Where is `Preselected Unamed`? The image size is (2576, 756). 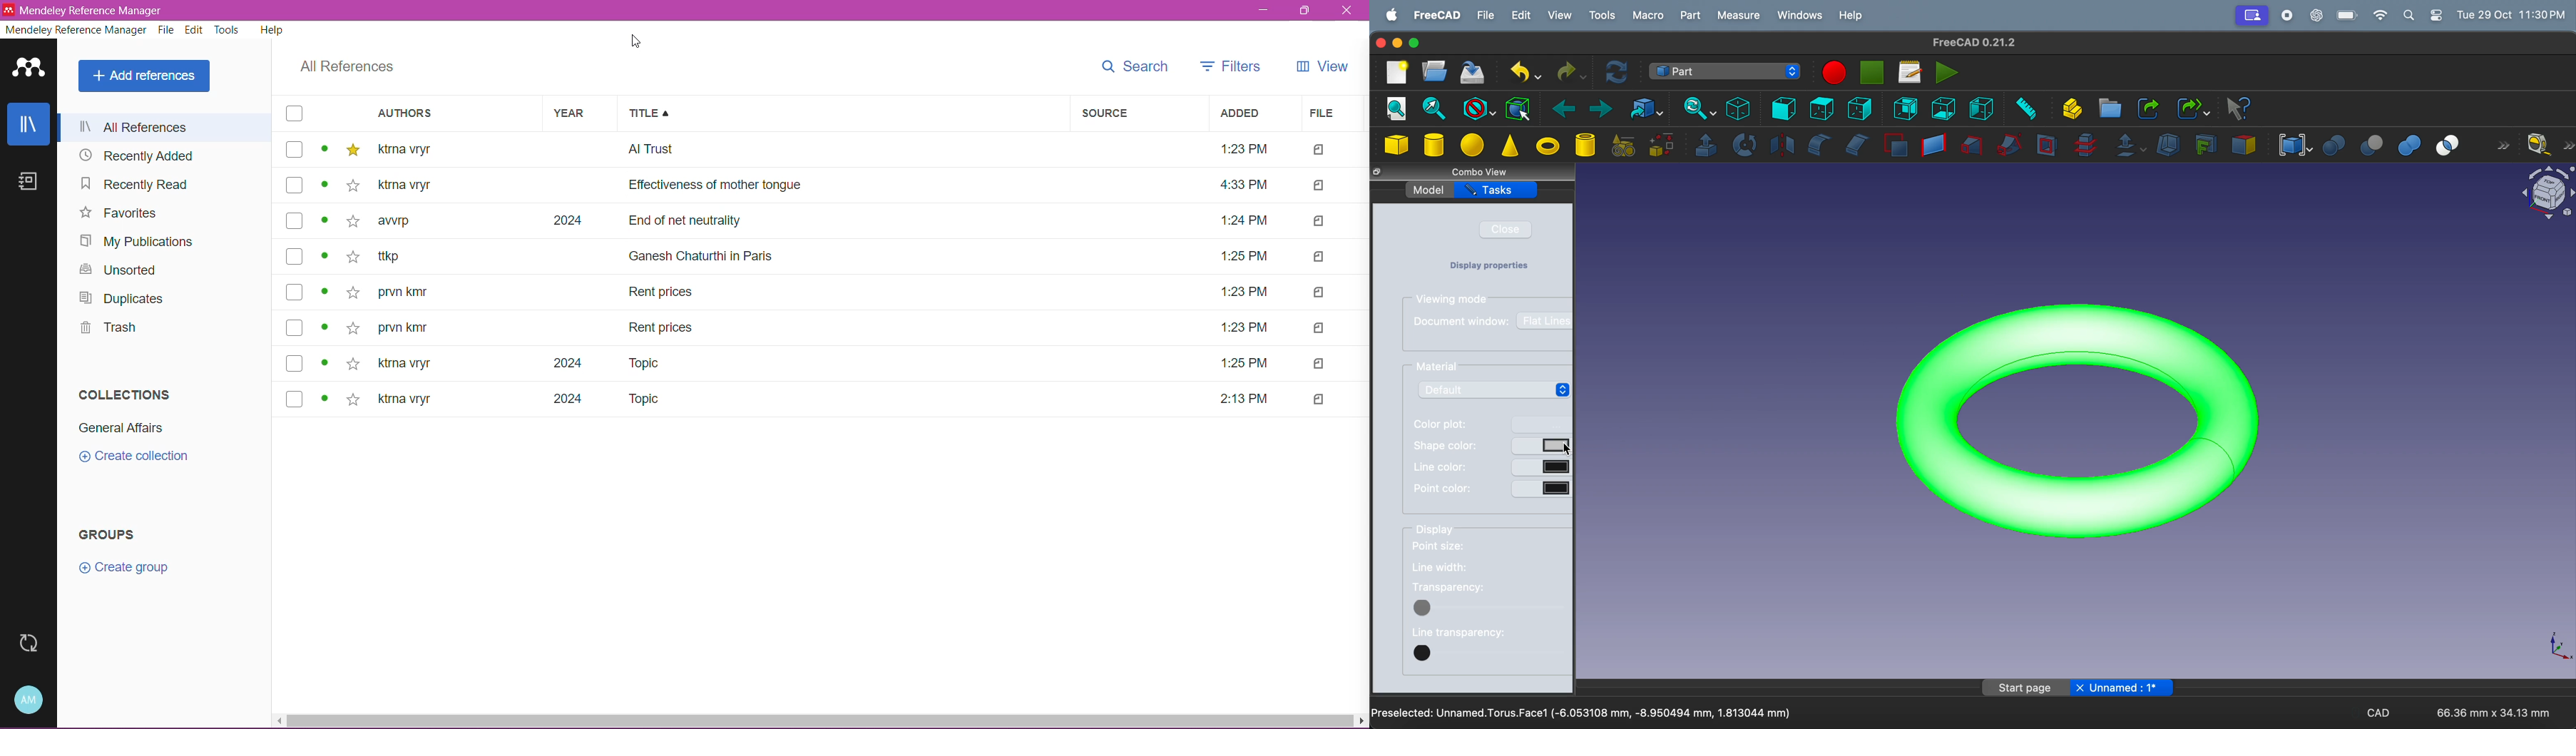
Preselected Unamed is located at coordinates (1583, 714).